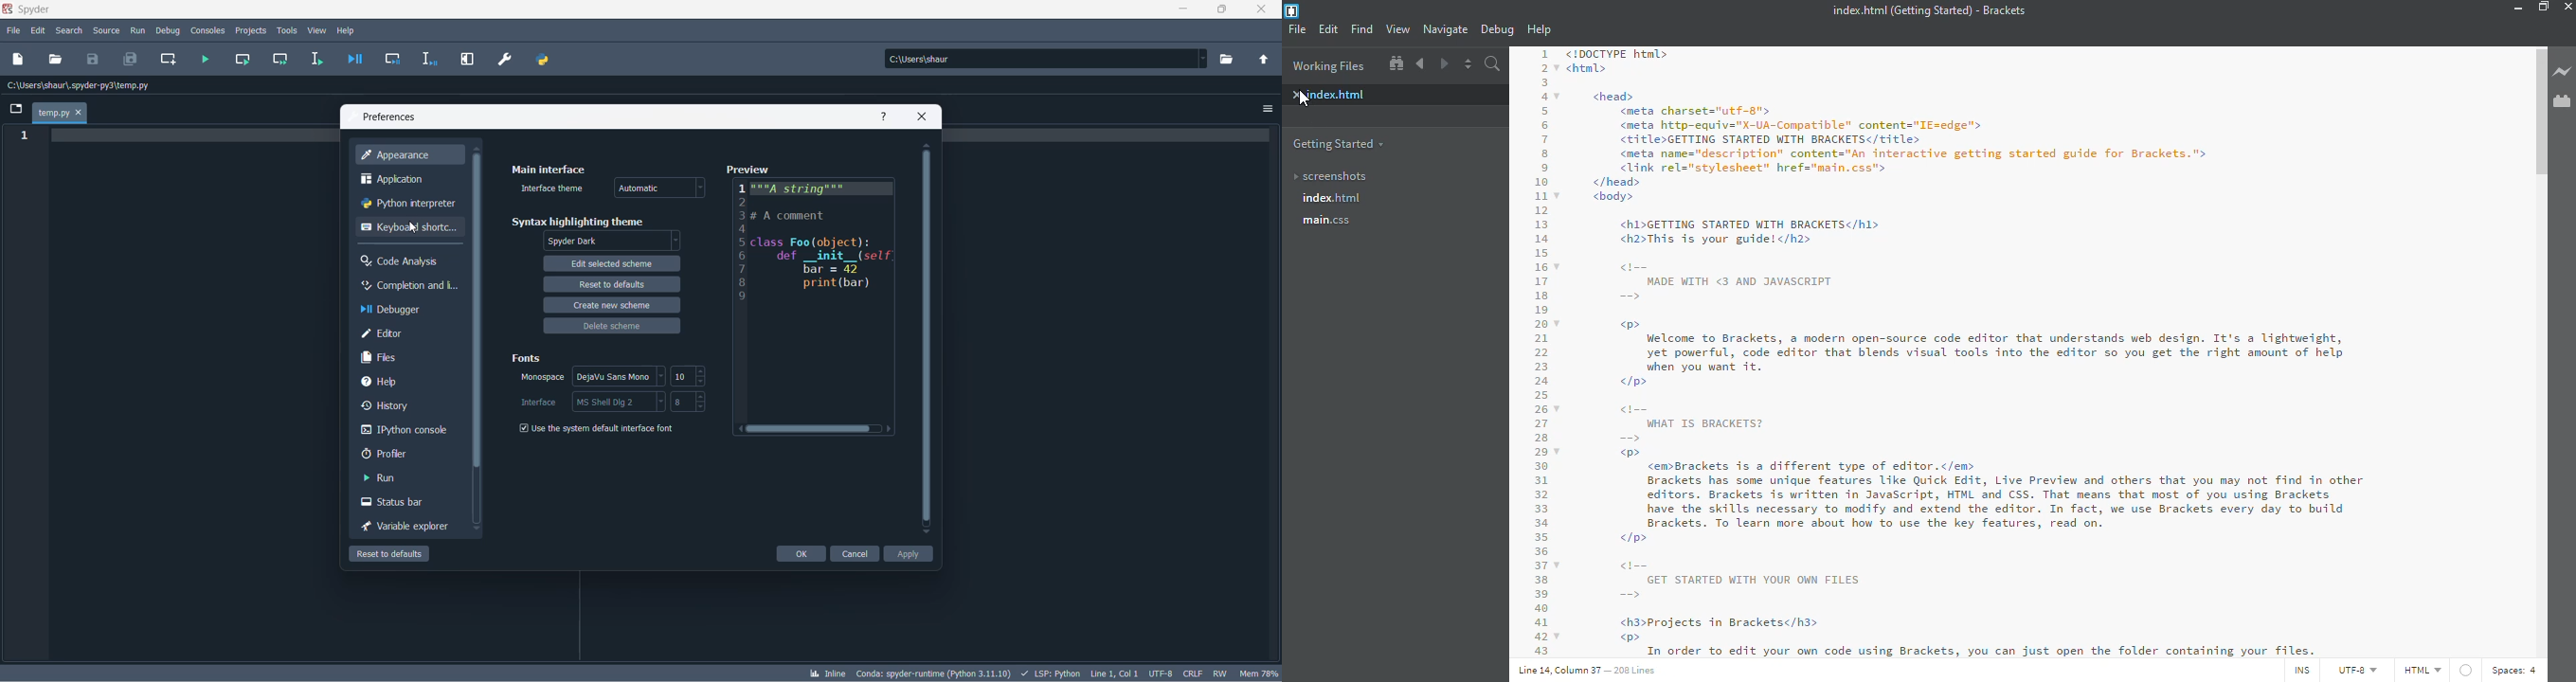 Image resolution: width=2576 pixels, height=700 pixels. I want to click on scrollbar, so click(480, 312).